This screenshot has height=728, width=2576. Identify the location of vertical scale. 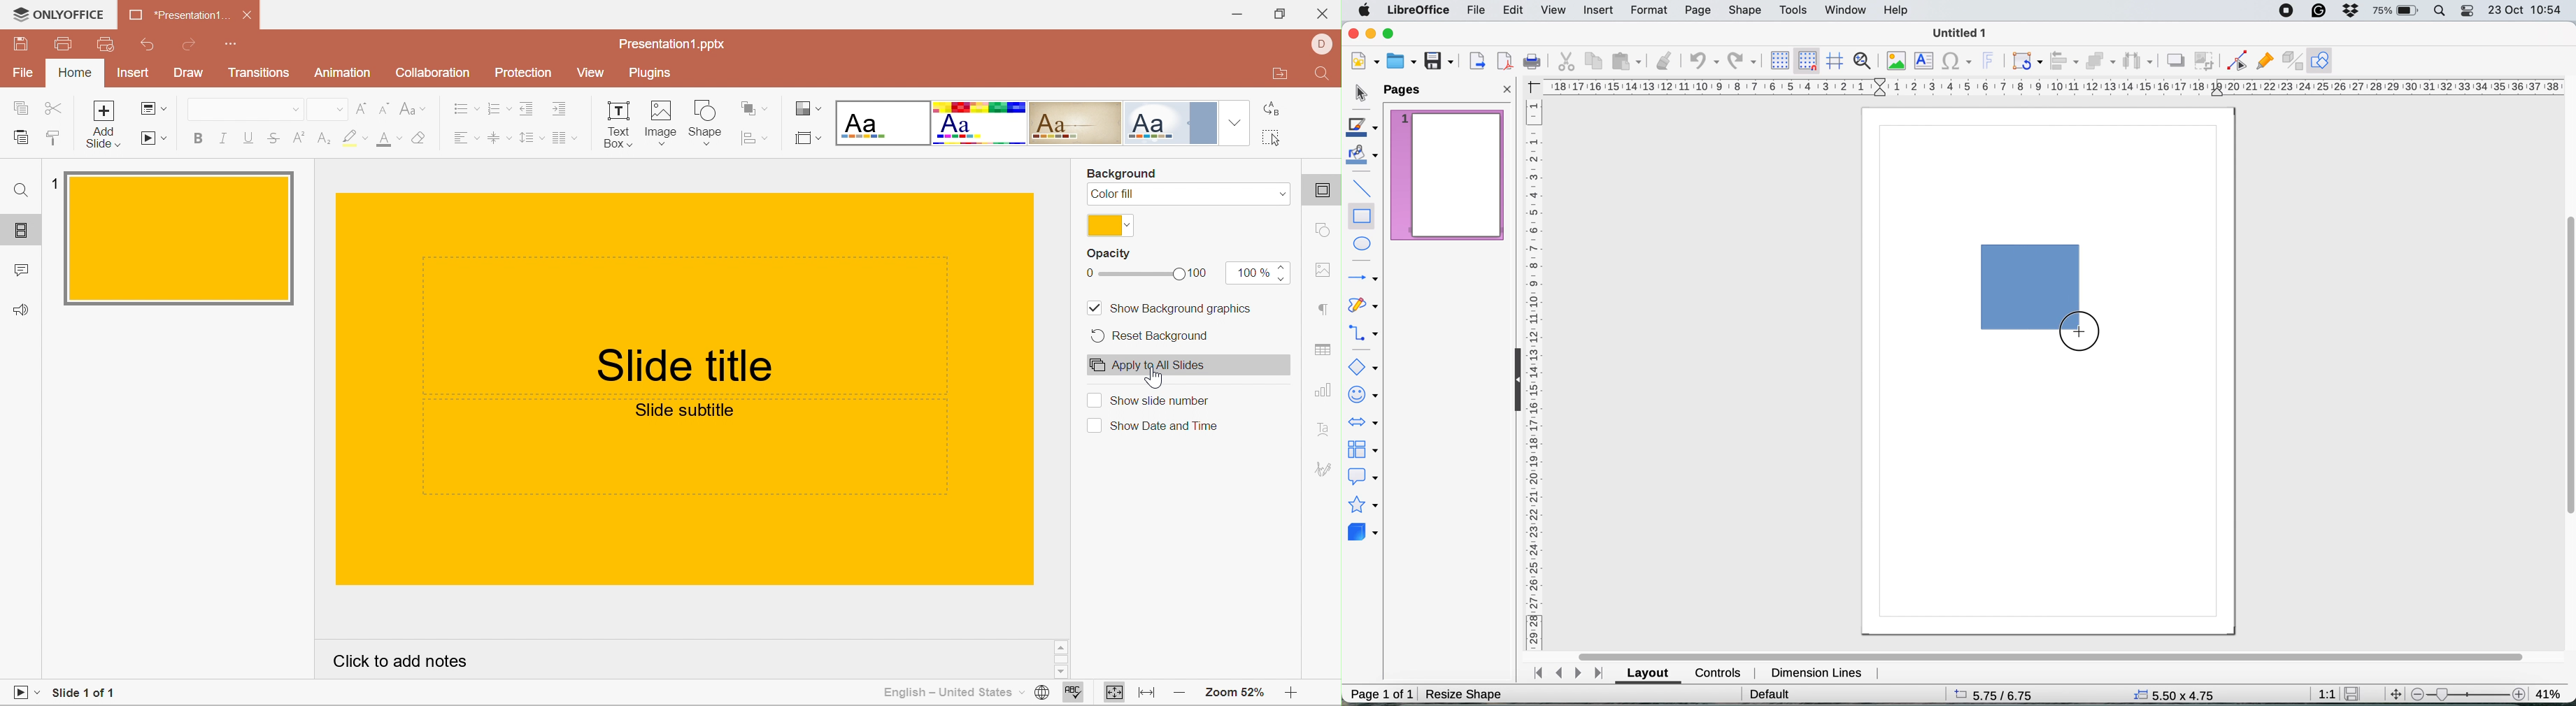
(1533, 373).